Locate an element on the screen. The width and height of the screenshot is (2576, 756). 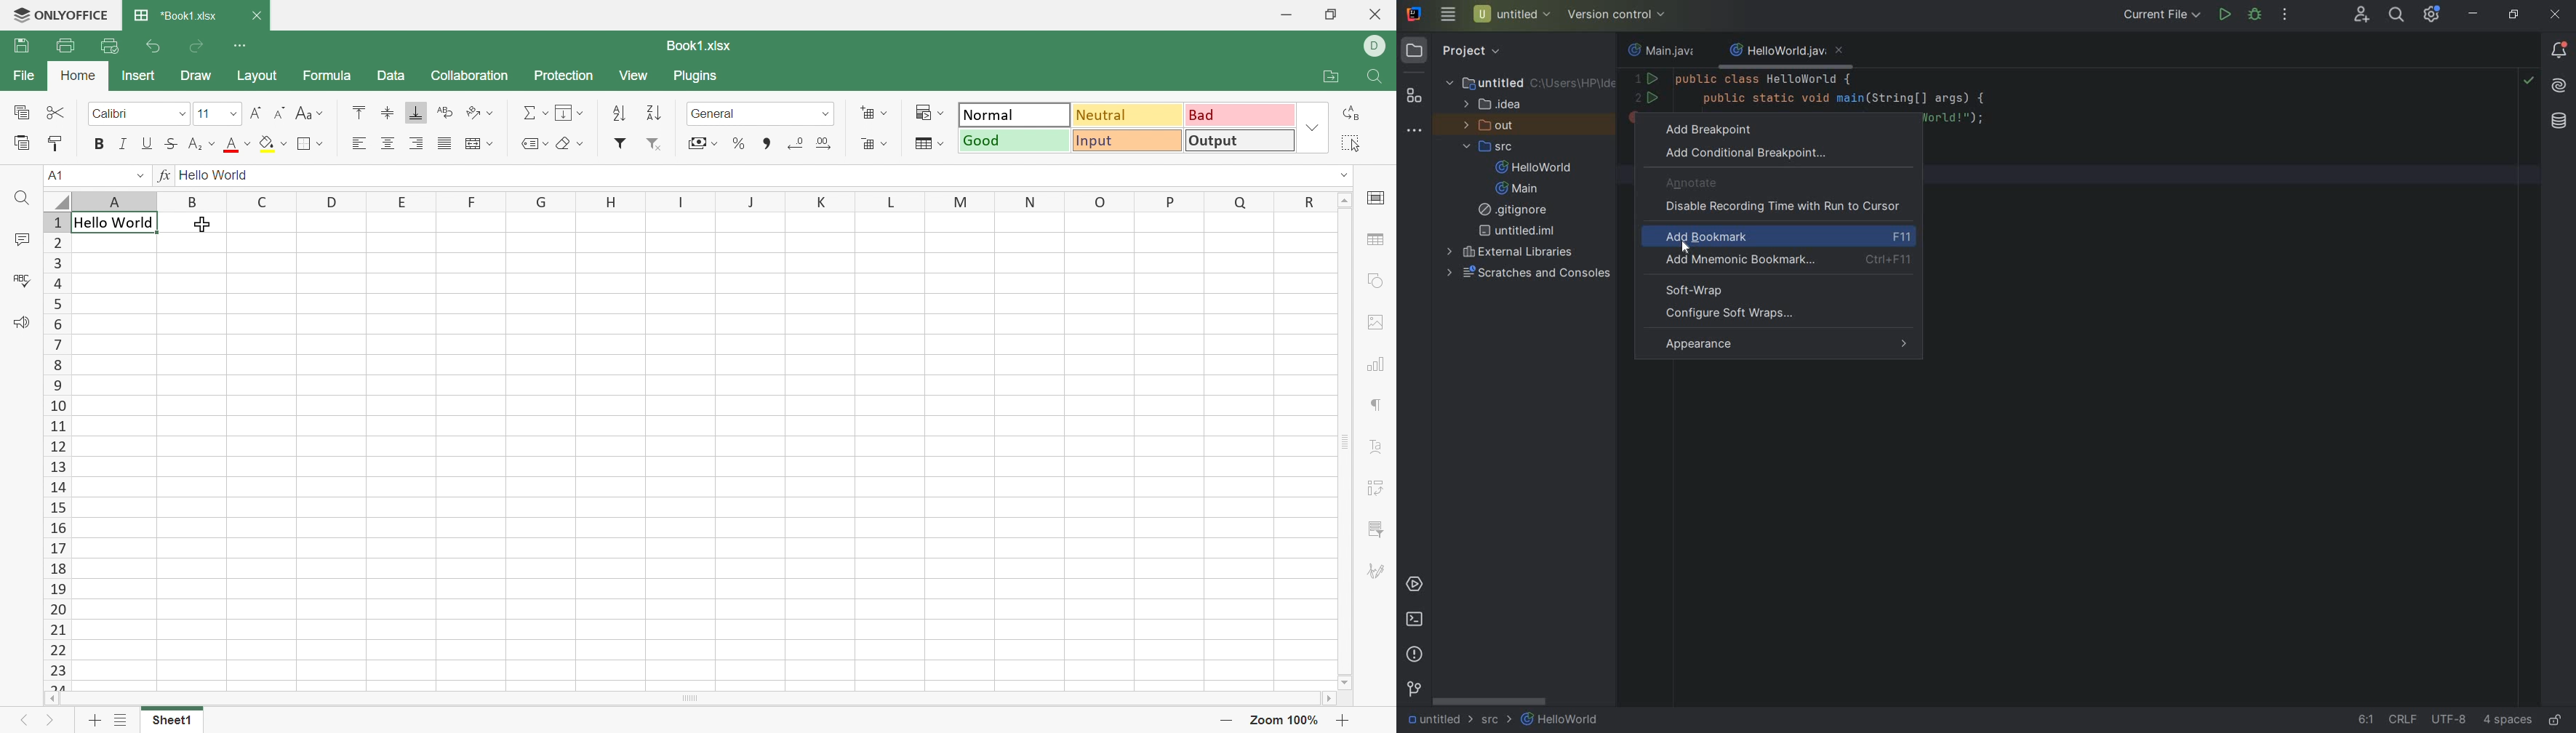
Summation is located at coordinates (535, 113).